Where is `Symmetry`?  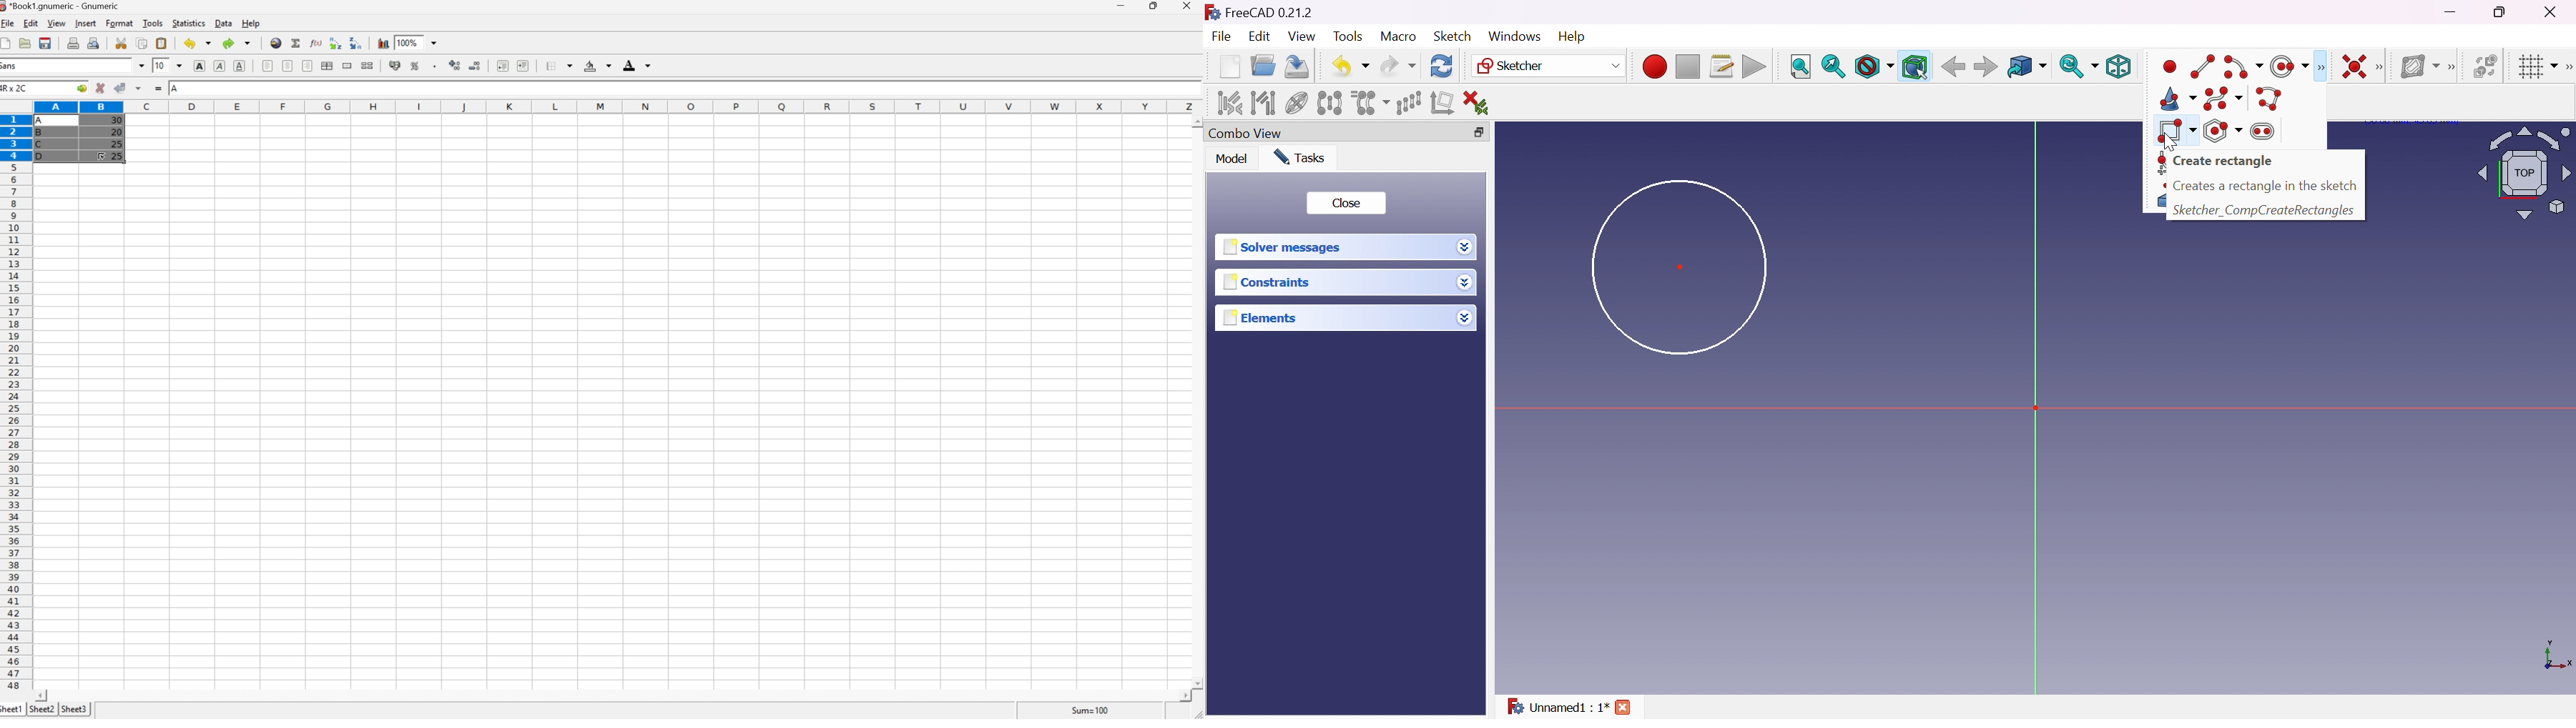 Symmetry is located at coordinates (1330, 102).